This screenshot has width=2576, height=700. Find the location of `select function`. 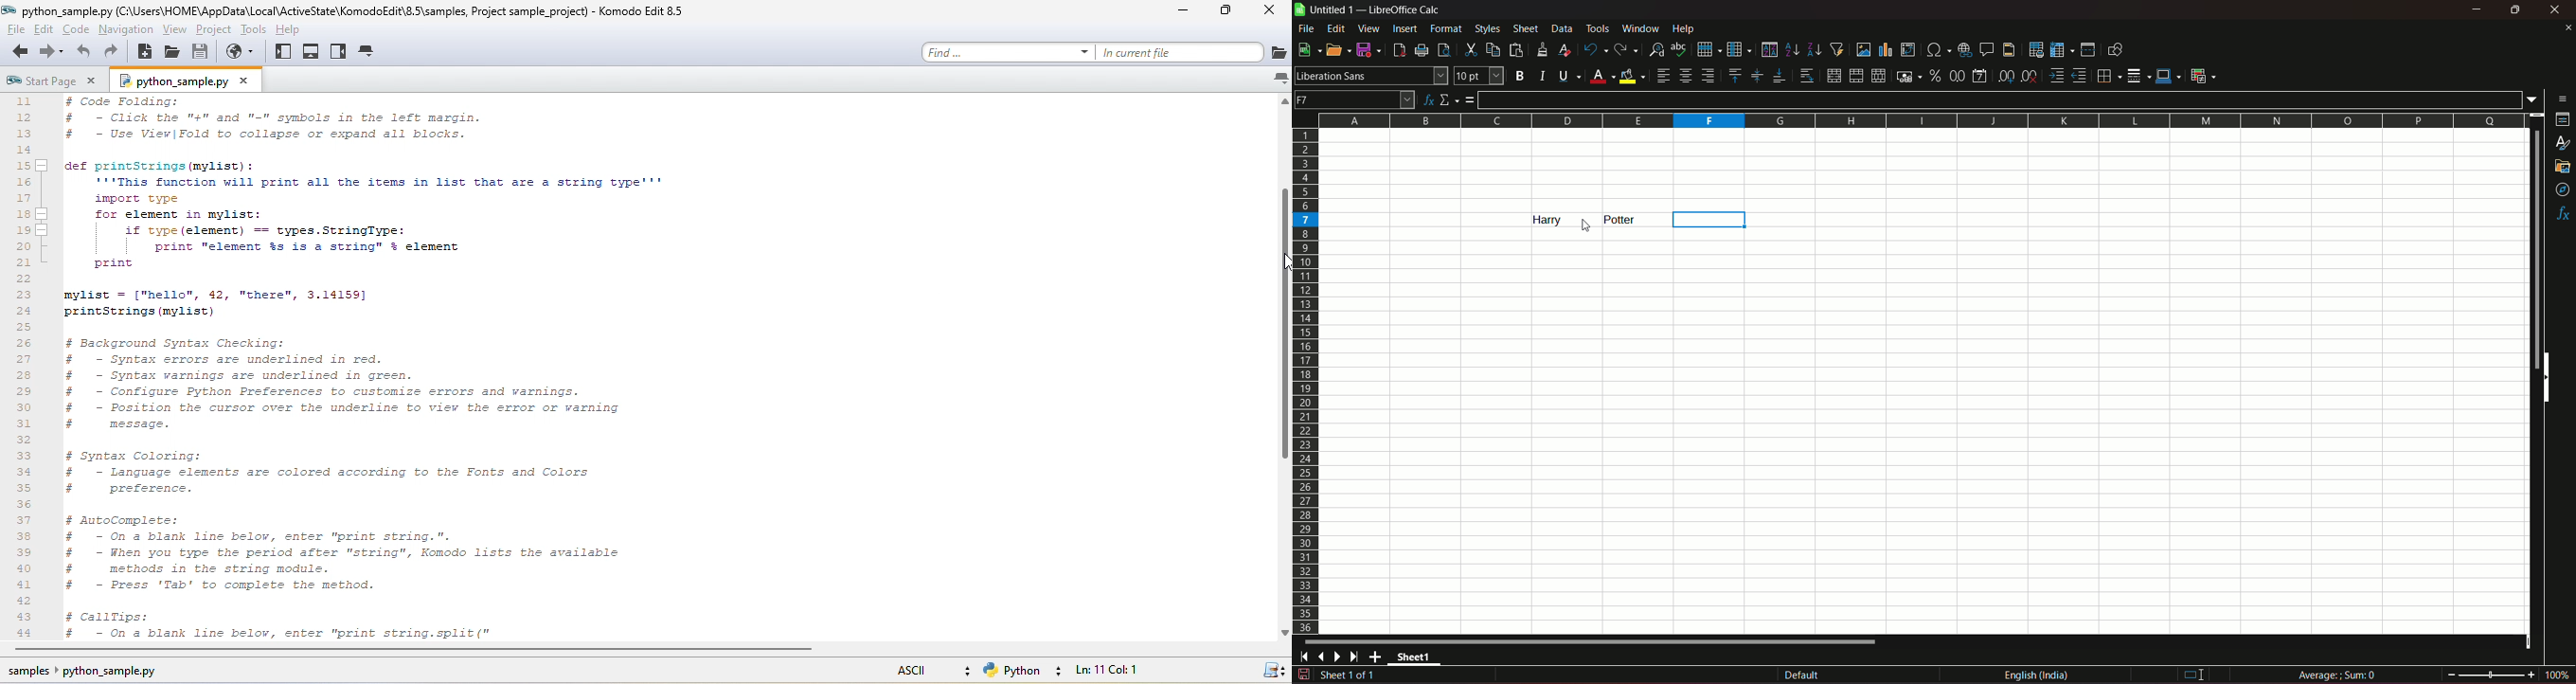

select function is located at coordinates (1450, 99).